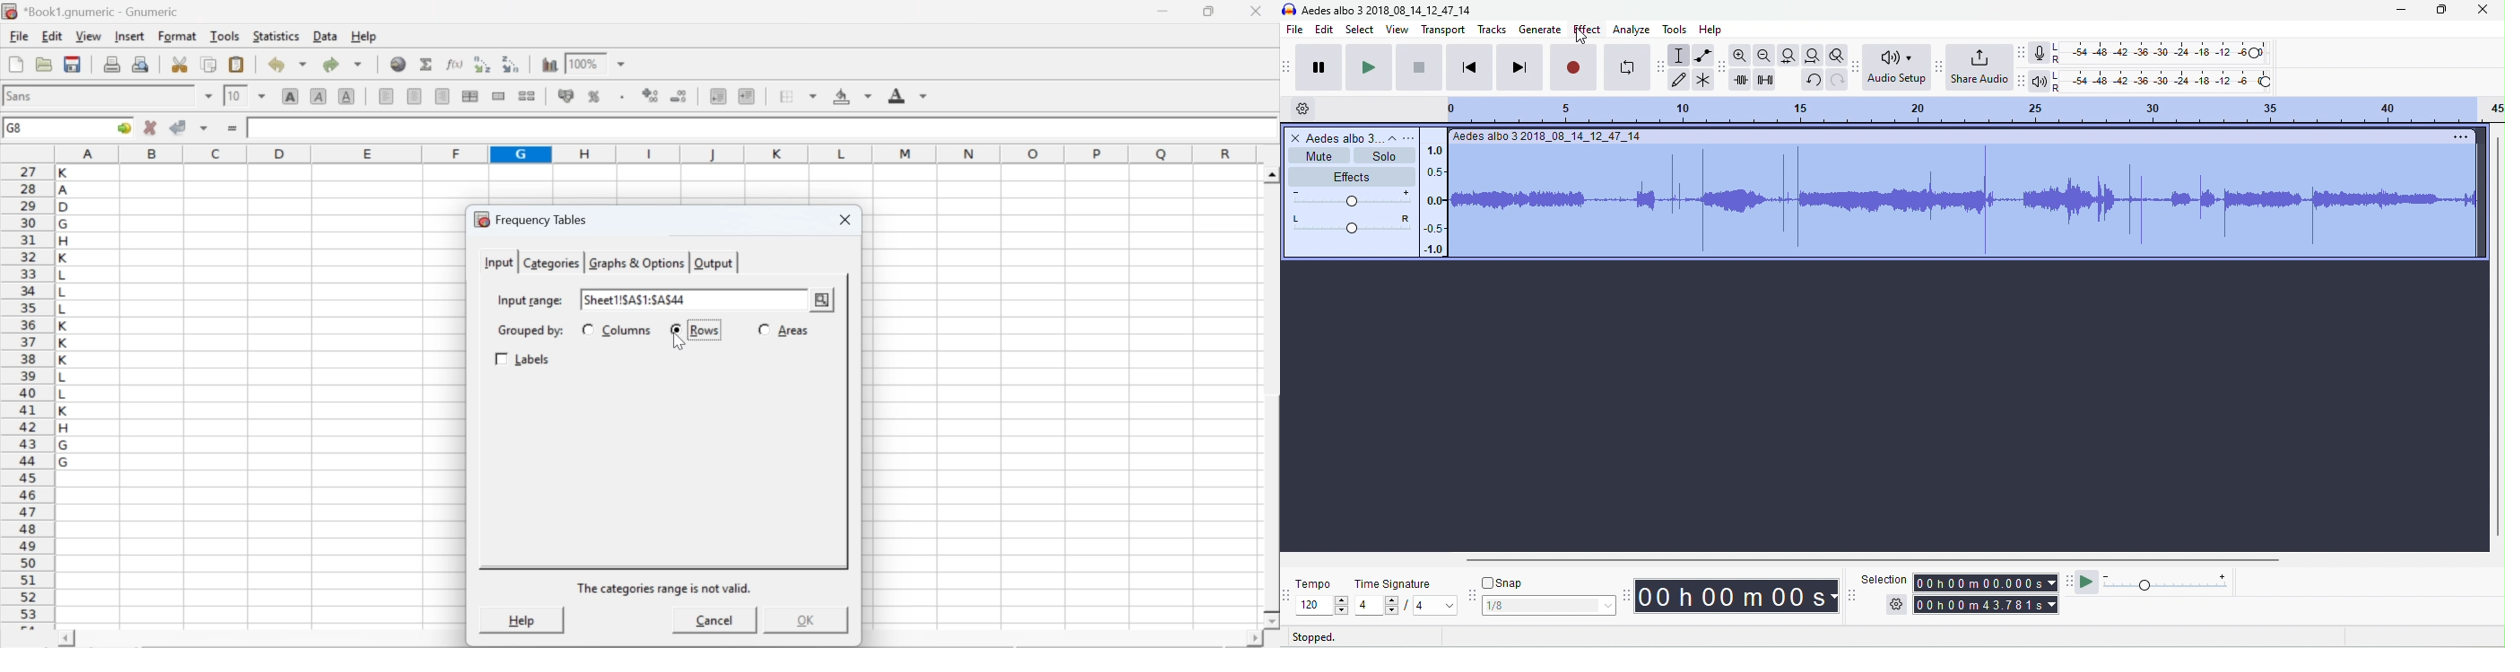 The image size is (2520, 672). Describe the element at coordinates (485, 64) in the screenshot. I see `Sort the selected region in ascending order based on the first column selected` at that location.